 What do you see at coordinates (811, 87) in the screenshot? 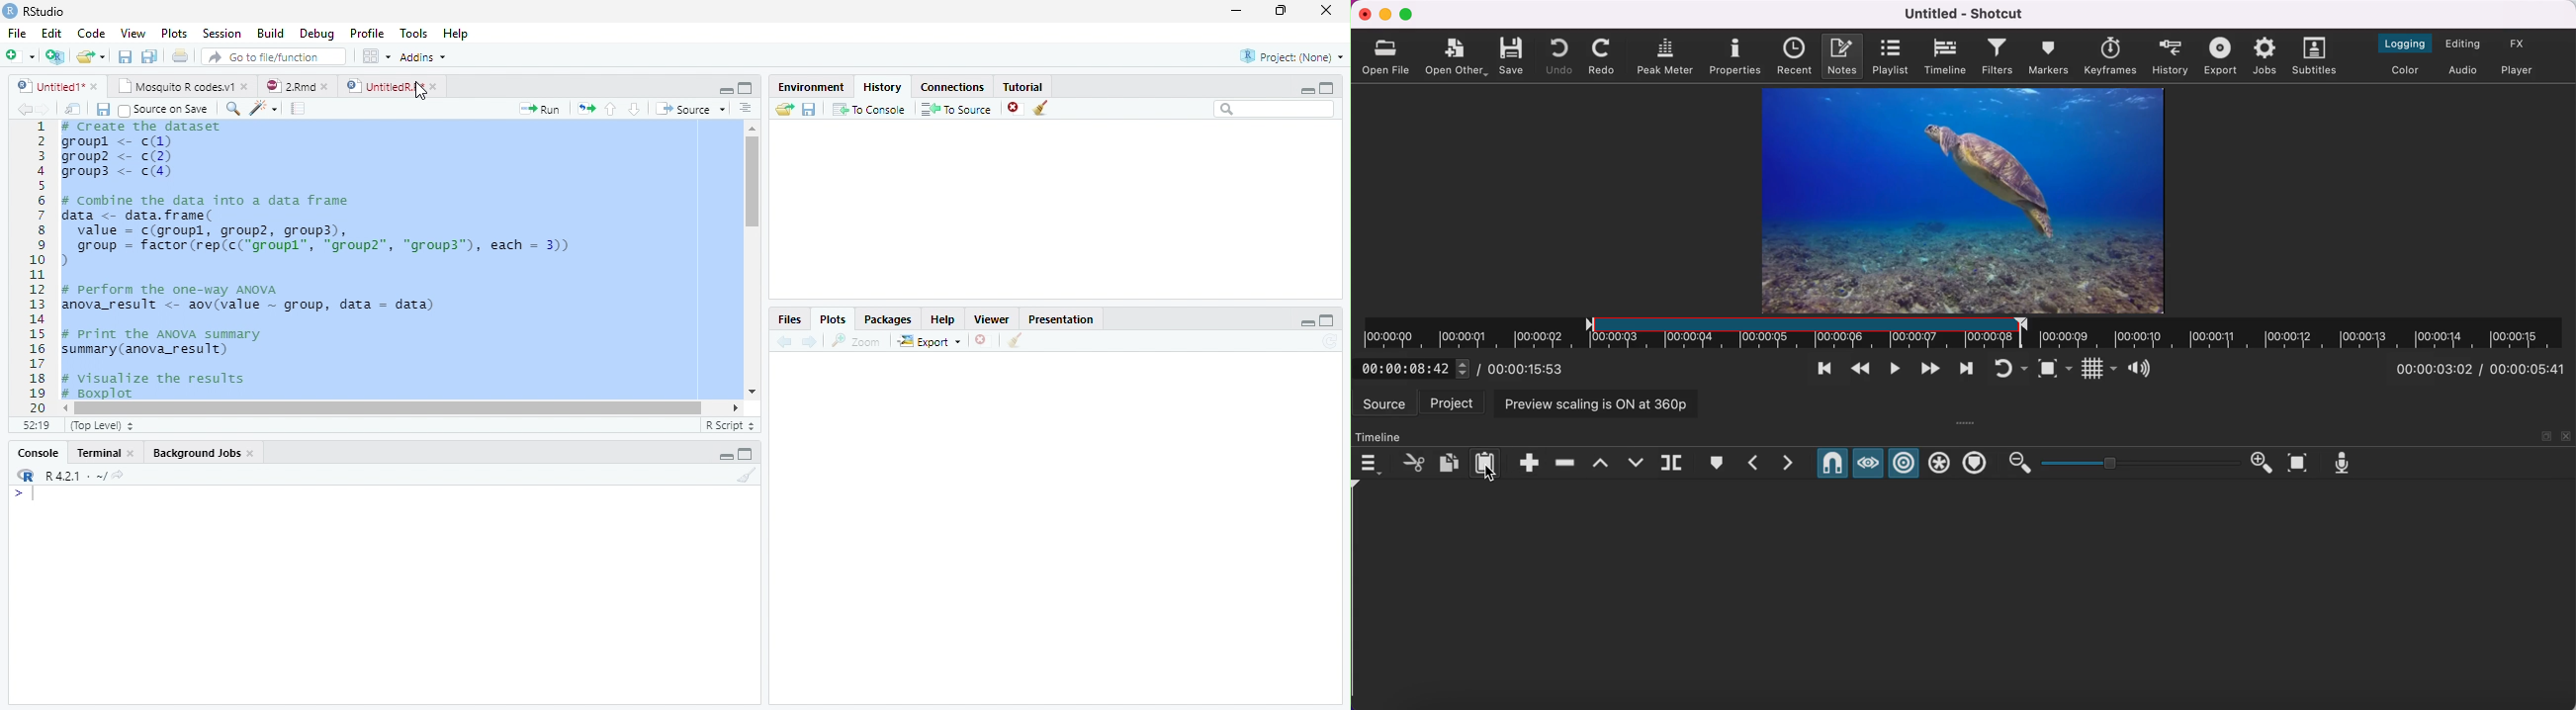
I see `Environment` at bounding box center [811, 87].